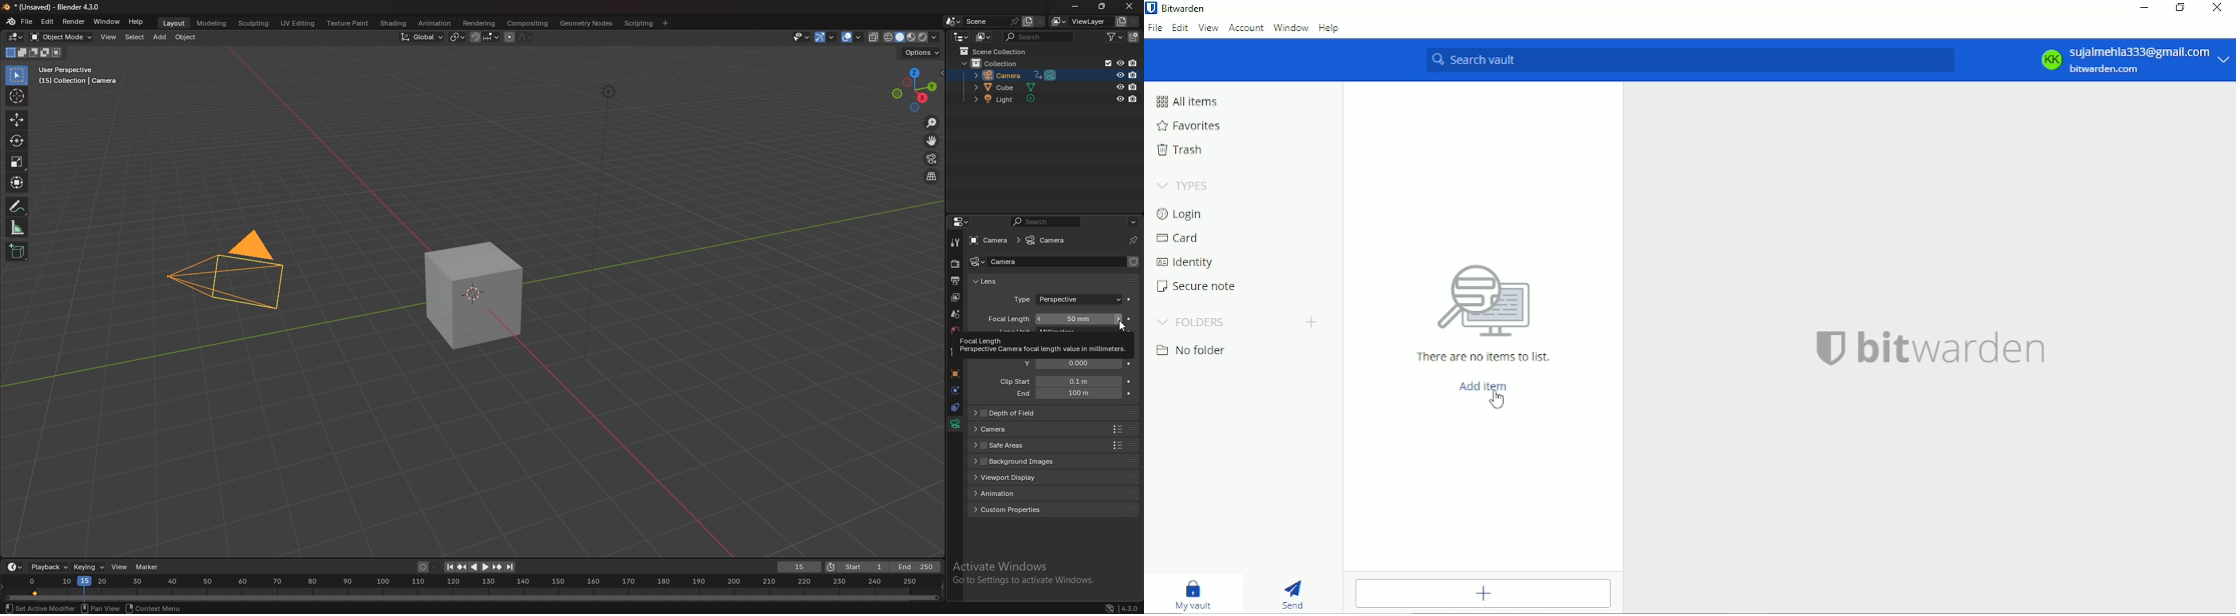 The image size is (2240, 616). Describe the element at coordinates (1179, 8) in the screenshot. I see `Bitwarden` at that location.